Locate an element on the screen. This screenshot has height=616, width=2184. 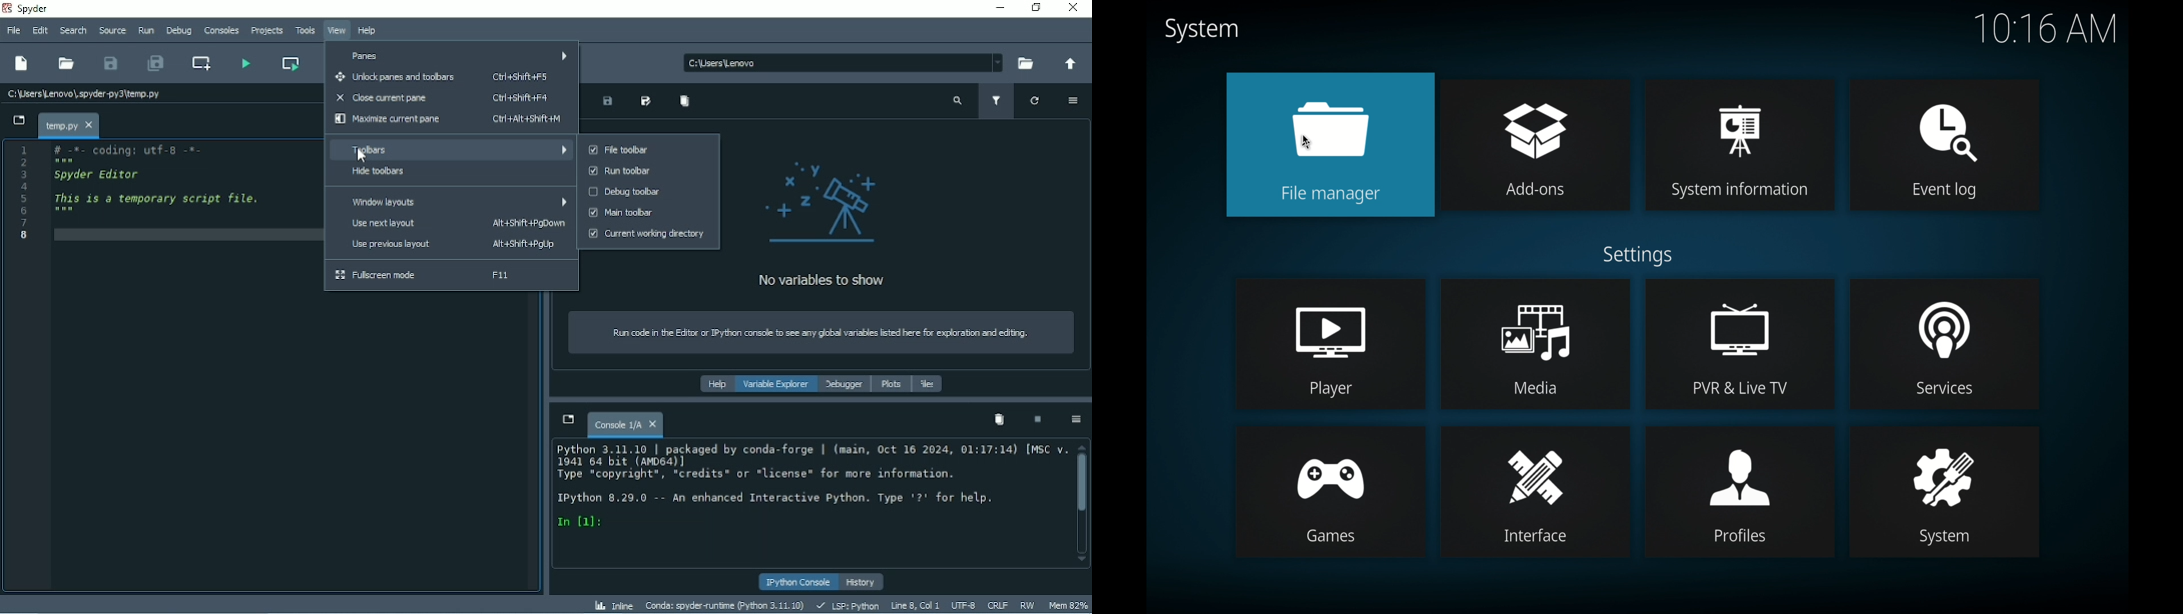
Panes is located at coordinates (450, 55).